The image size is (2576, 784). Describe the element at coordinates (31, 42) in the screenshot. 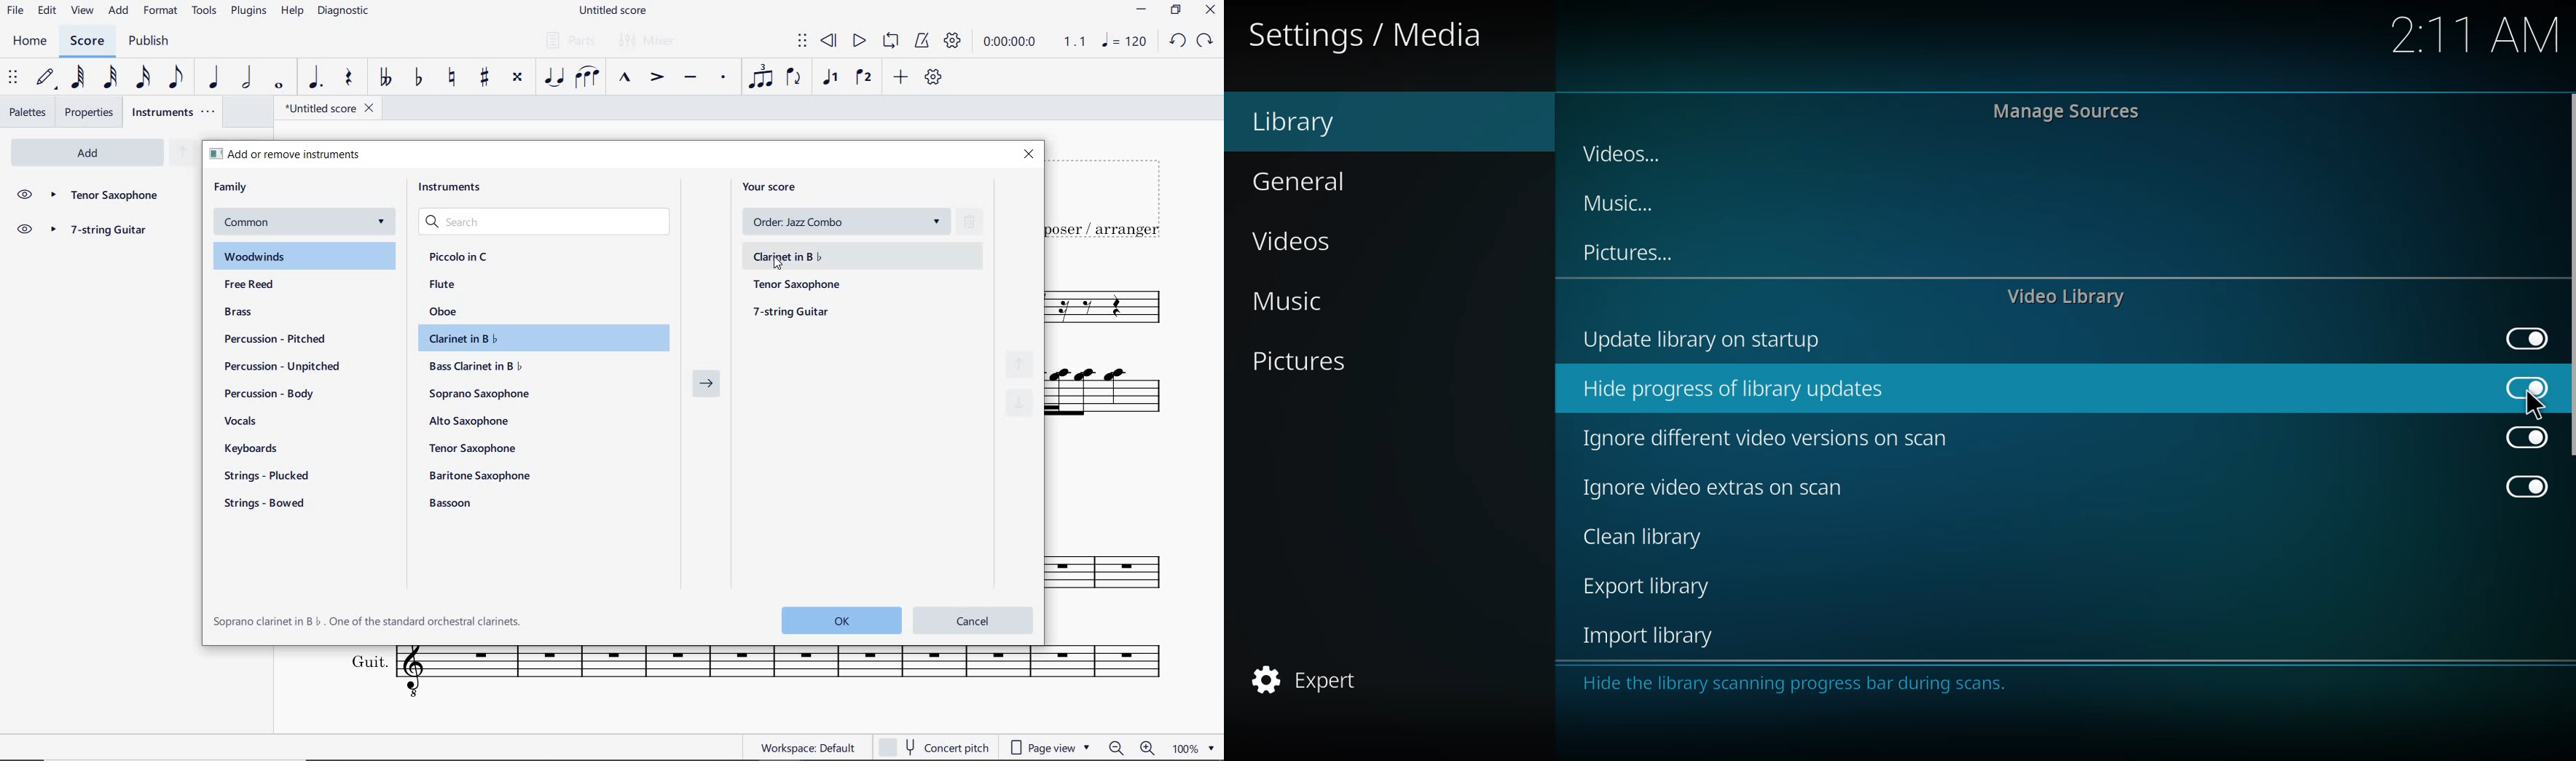

I see `HOME` at that location.